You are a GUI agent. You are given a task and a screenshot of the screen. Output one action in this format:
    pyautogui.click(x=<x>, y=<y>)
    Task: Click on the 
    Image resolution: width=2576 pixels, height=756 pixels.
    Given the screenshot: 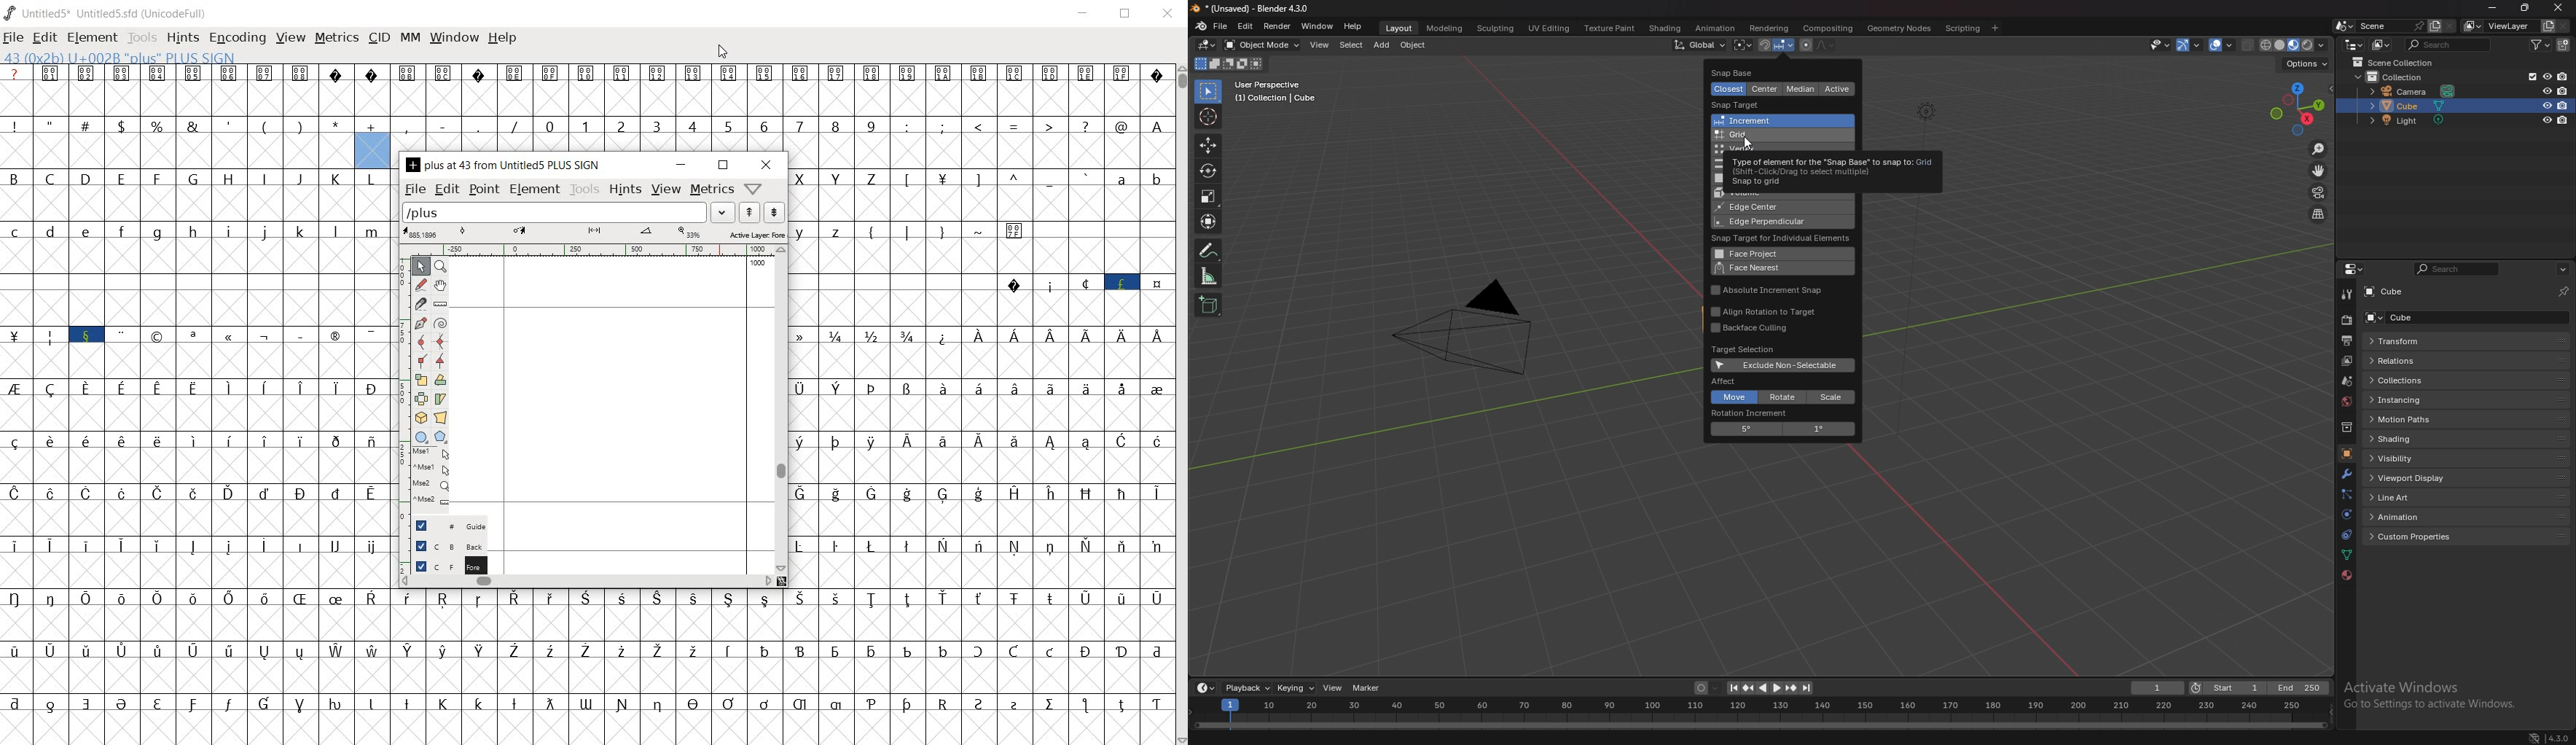 What is the action you would take?
    pyautogui.click(x=823, y=248)
    